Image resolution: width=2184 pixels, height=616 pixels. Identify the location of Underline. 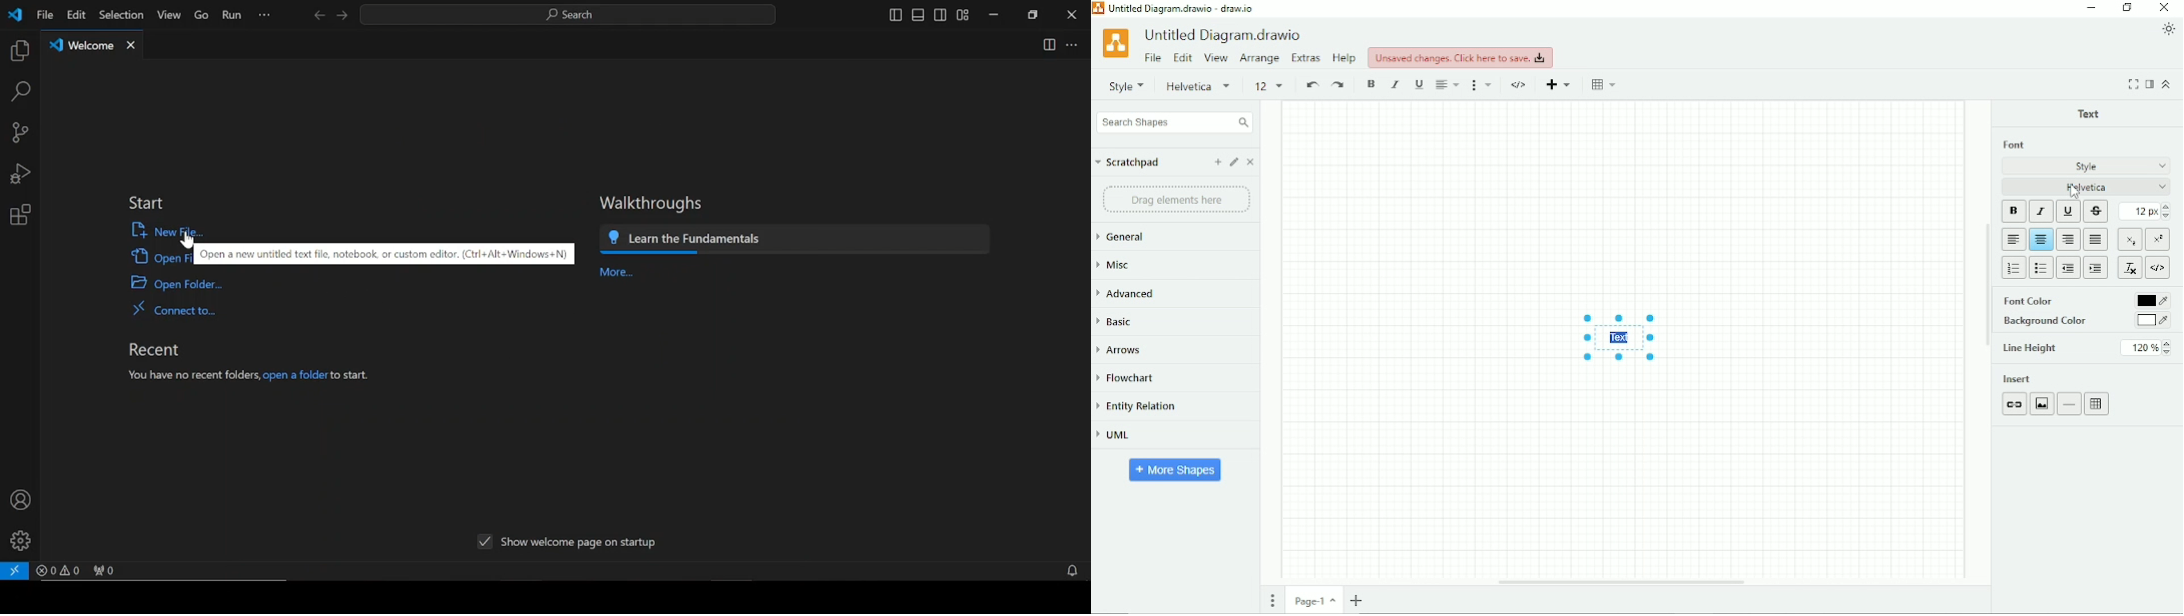
(1419, 84).